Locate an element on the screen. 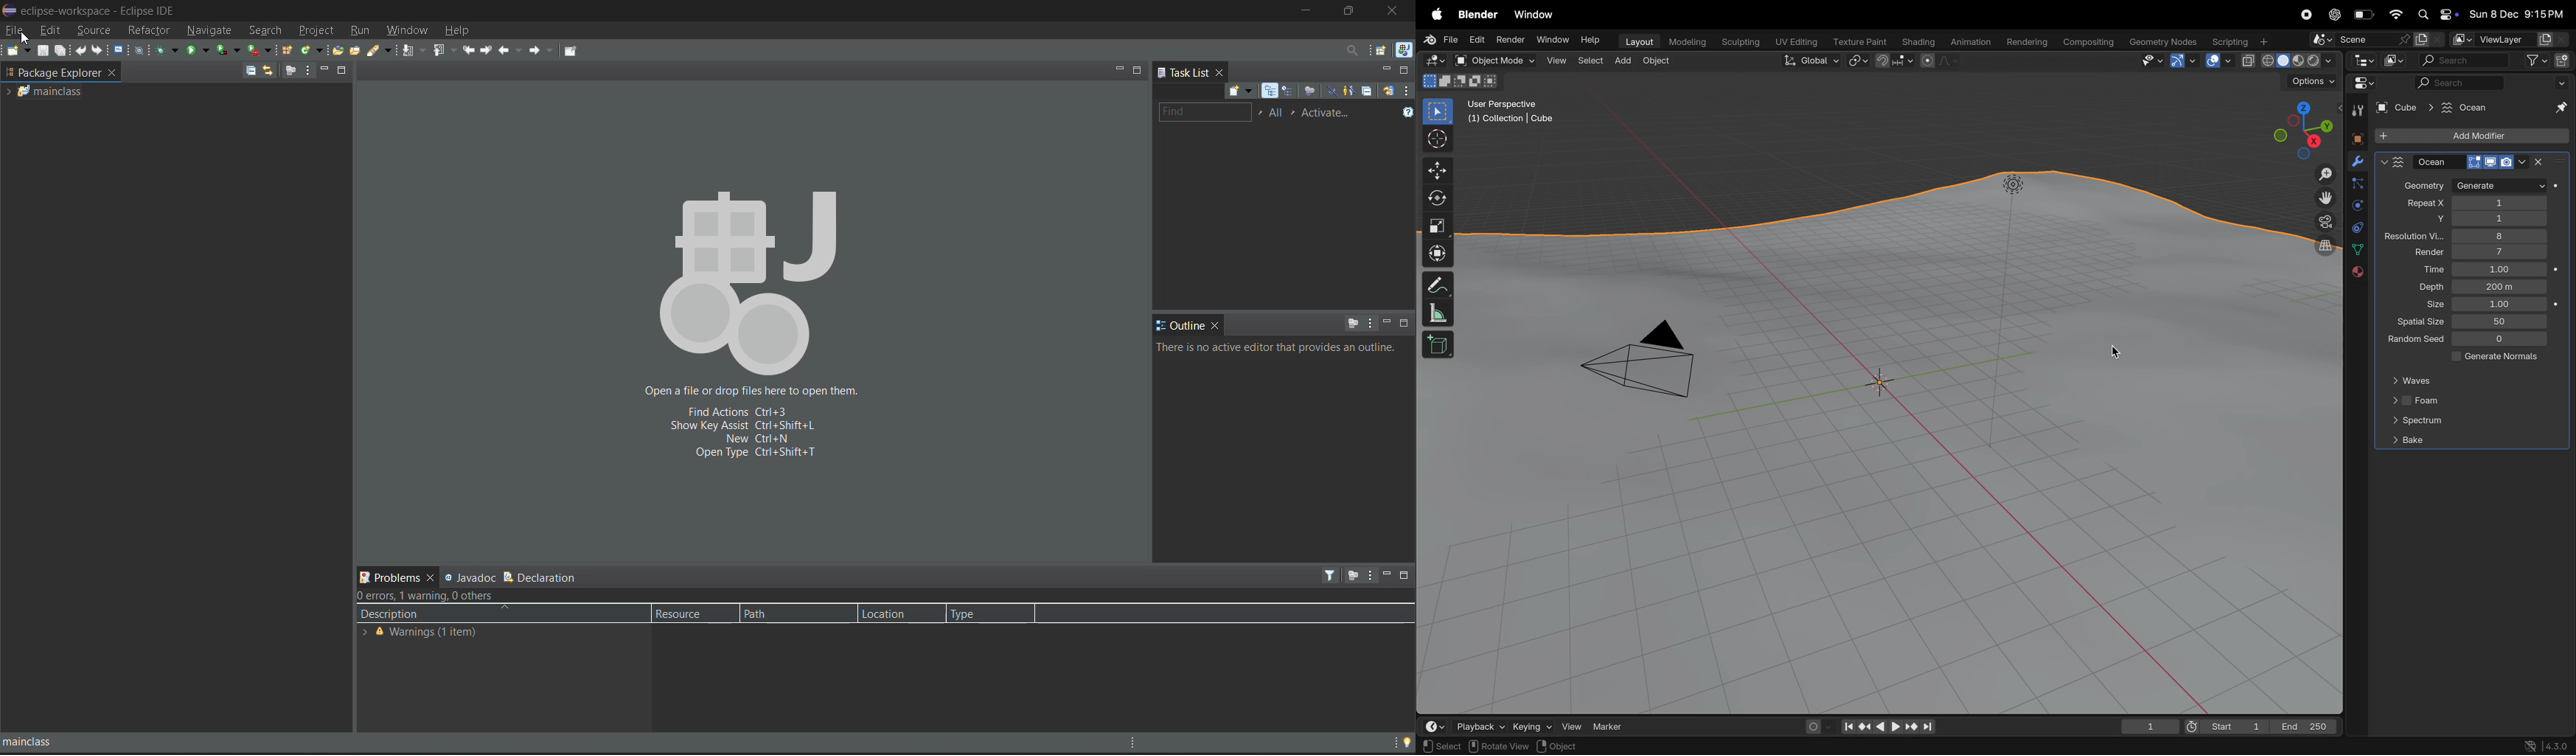 The width and height of the screenshot is (2576, 756). battery is located at coordinates (2365, 17).